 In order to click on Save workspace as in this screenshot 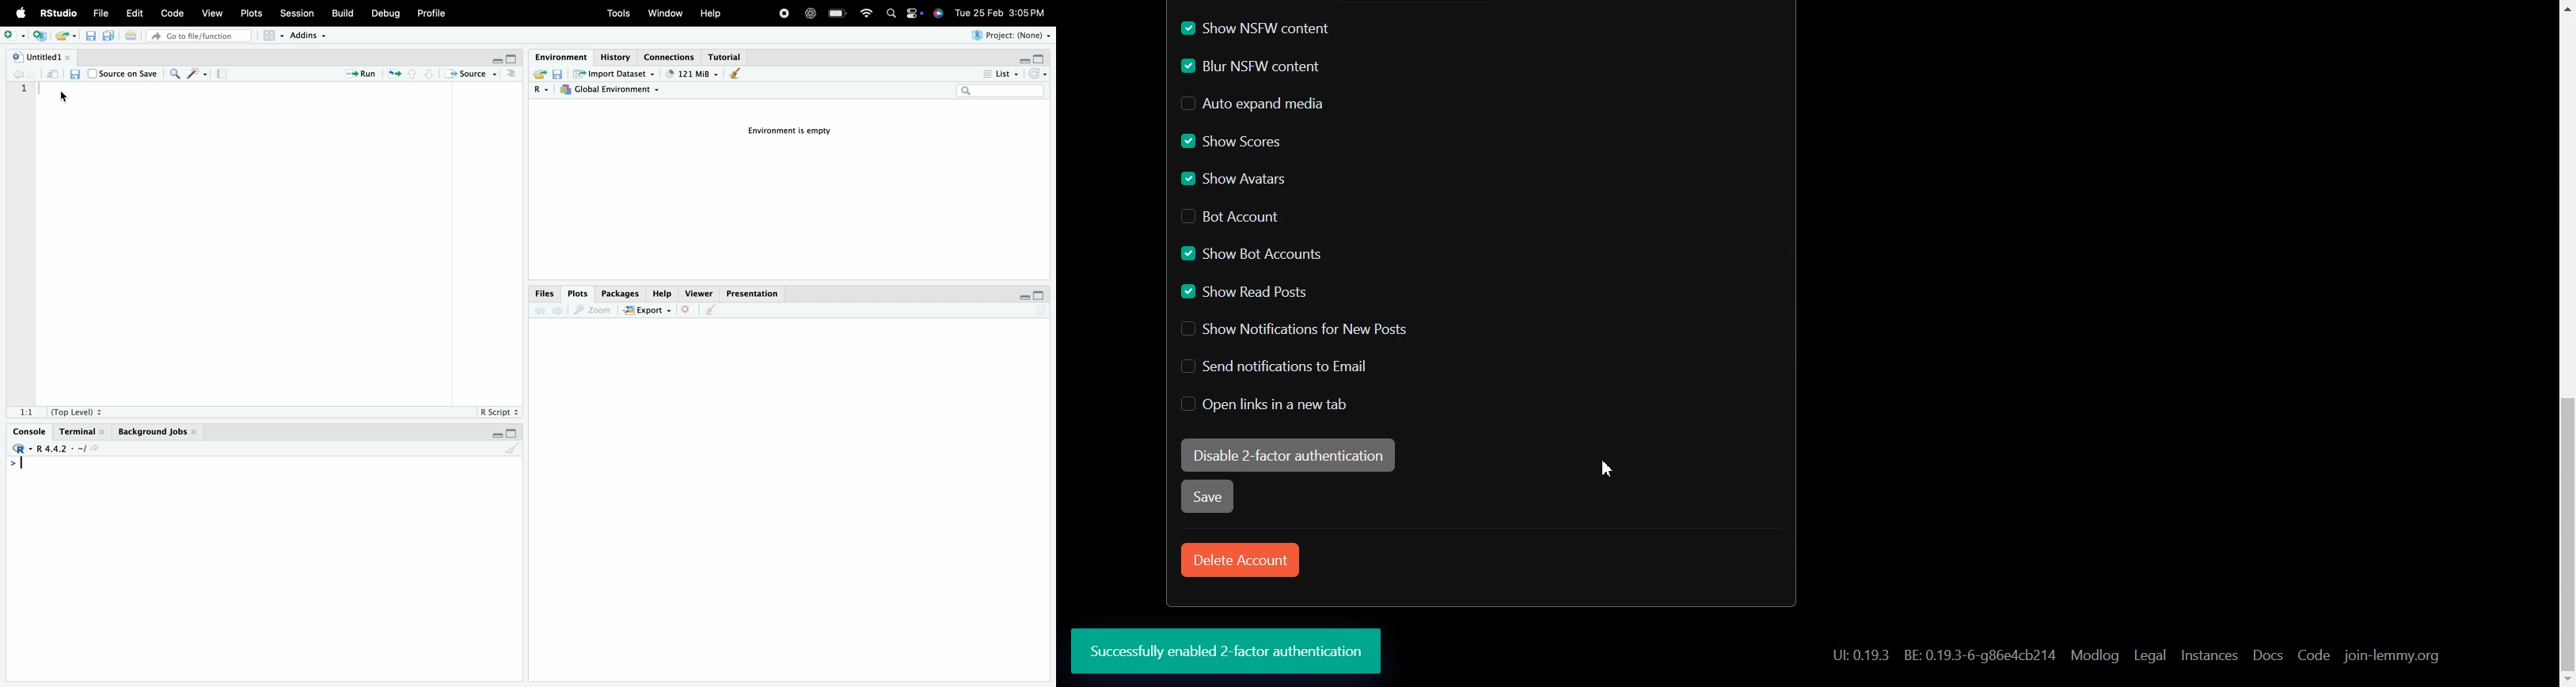, I will do `click(560, 74)`.